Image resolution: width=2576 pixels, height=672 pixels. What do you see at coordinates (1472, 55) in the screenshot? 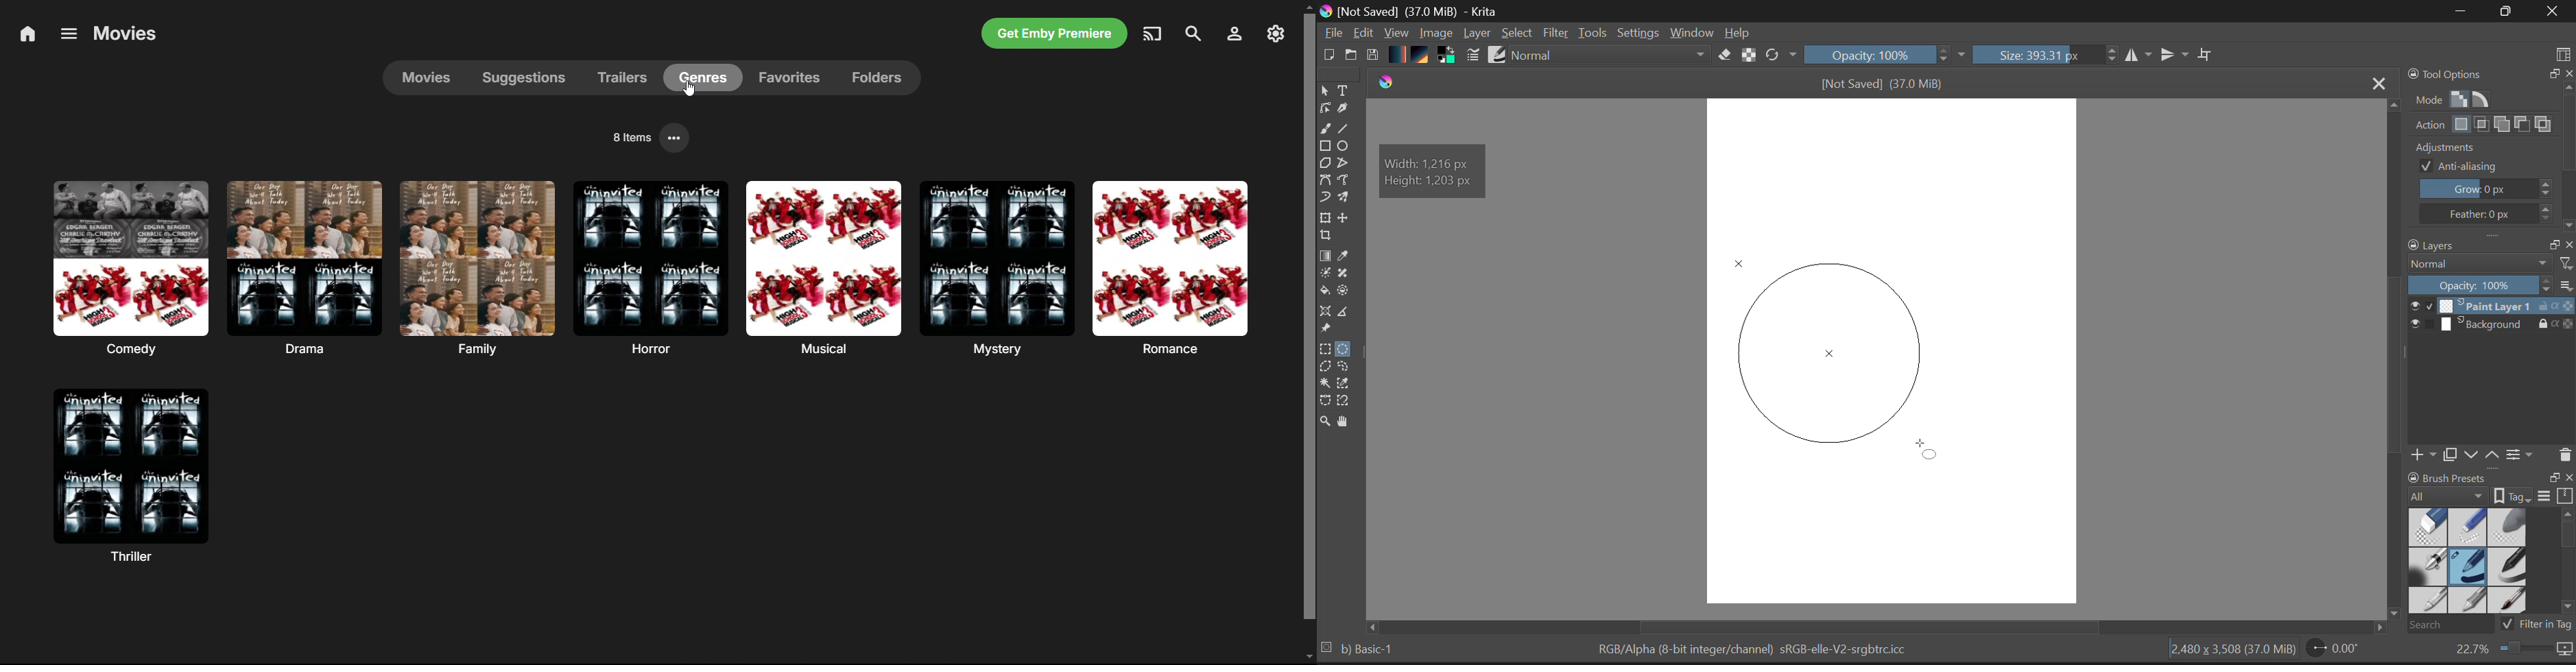
I see `Brush Stroke Settings` at bounding box center [1472, 55].